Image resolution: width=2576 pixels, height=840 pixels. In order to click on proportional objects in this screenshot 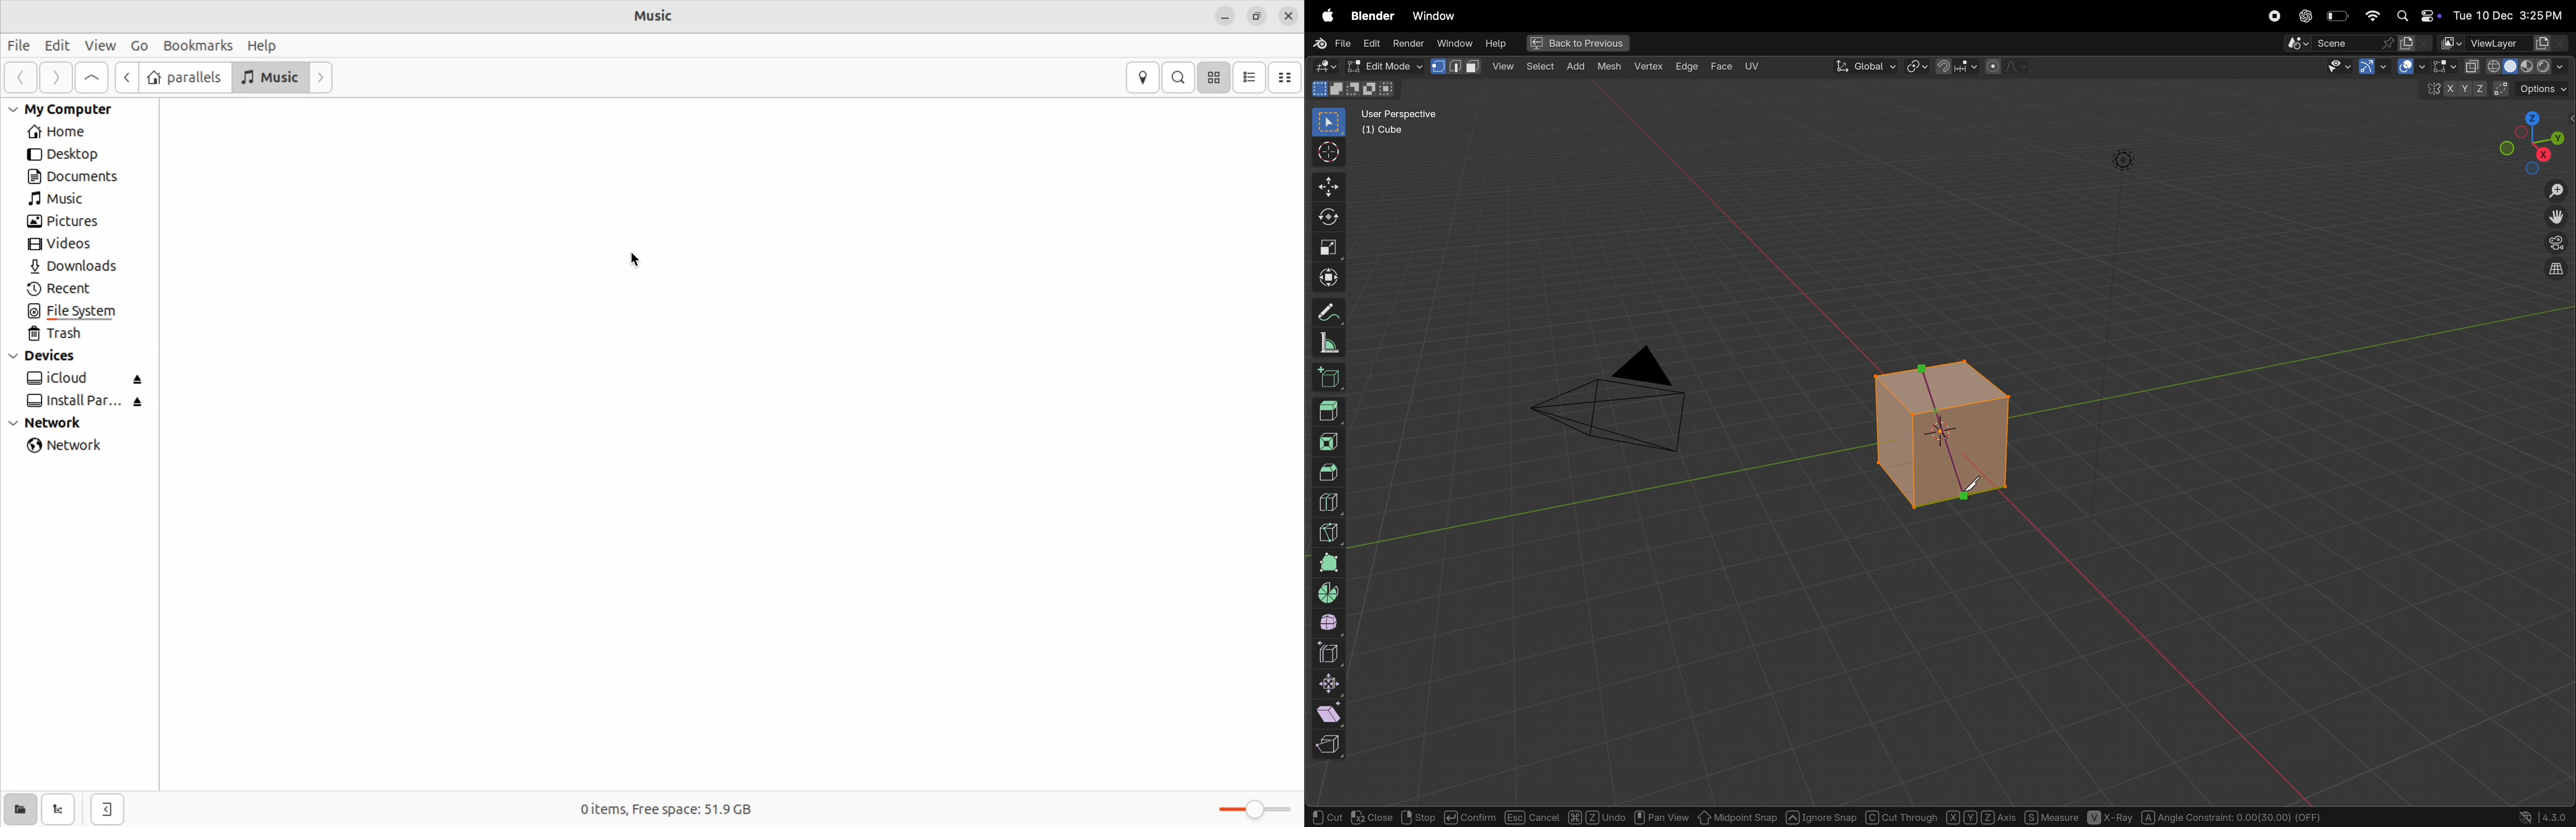, I will do `click(2007, 67)`.